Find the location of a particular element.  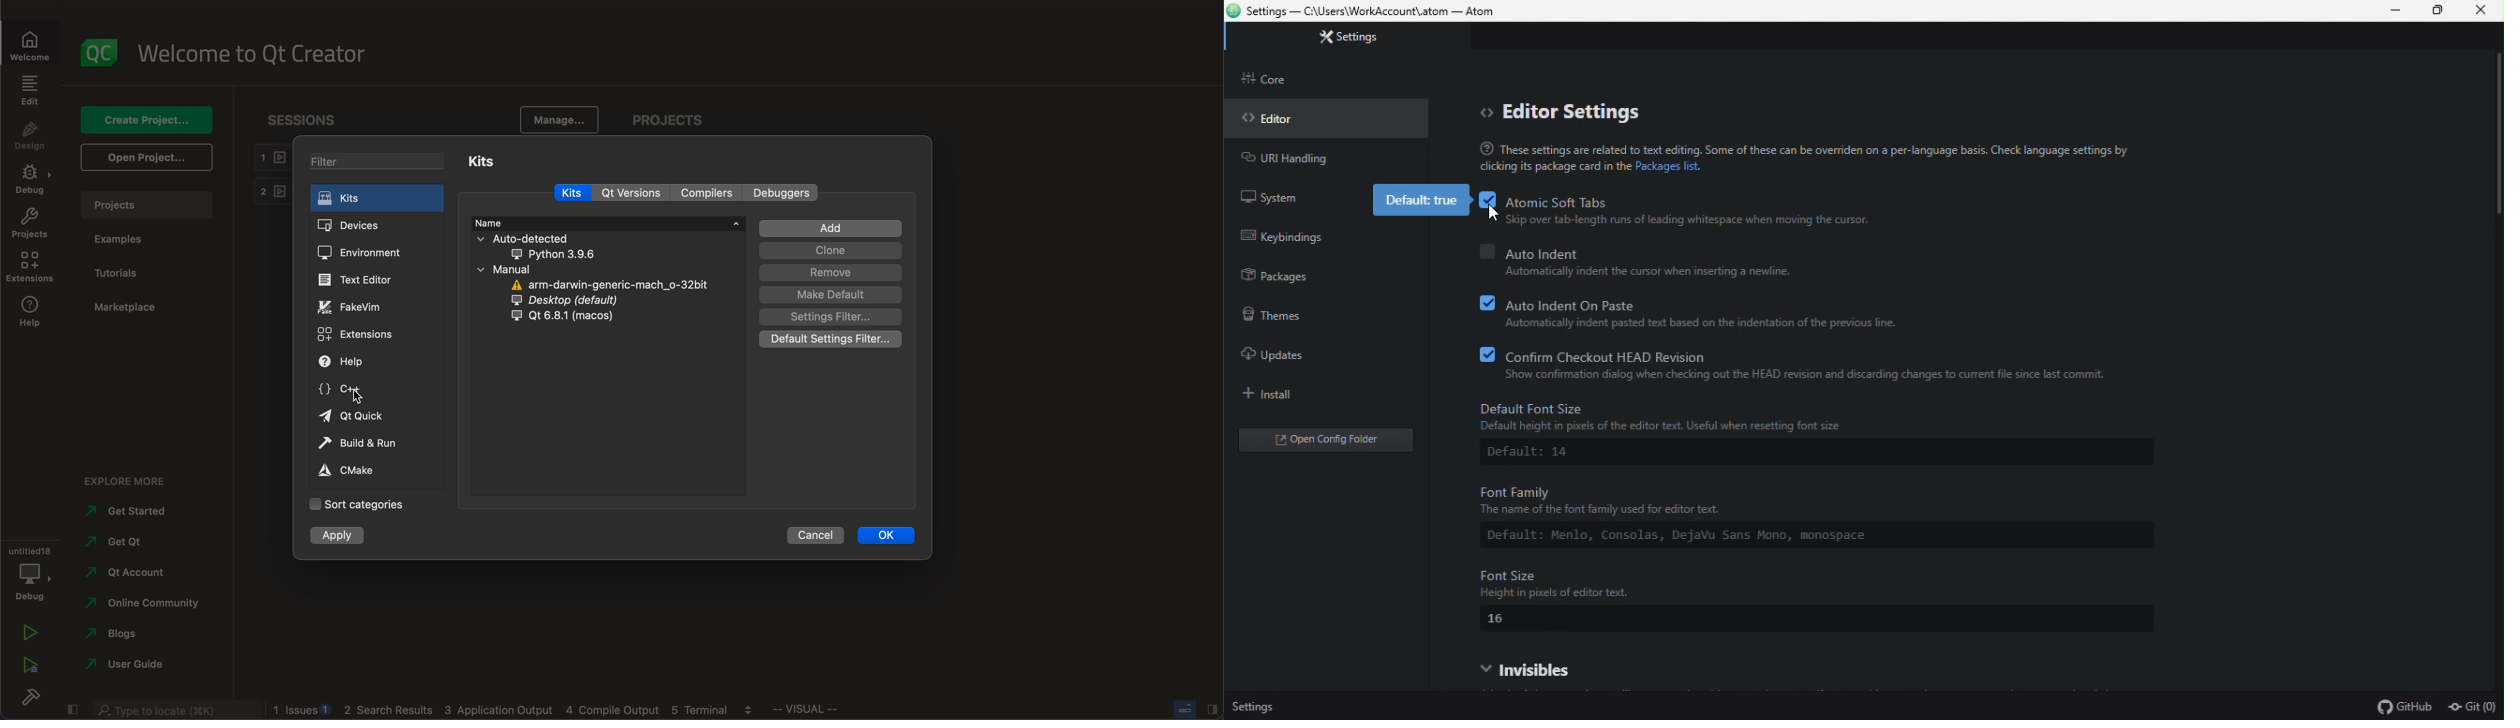

off is located at coordinates (1485, 249).